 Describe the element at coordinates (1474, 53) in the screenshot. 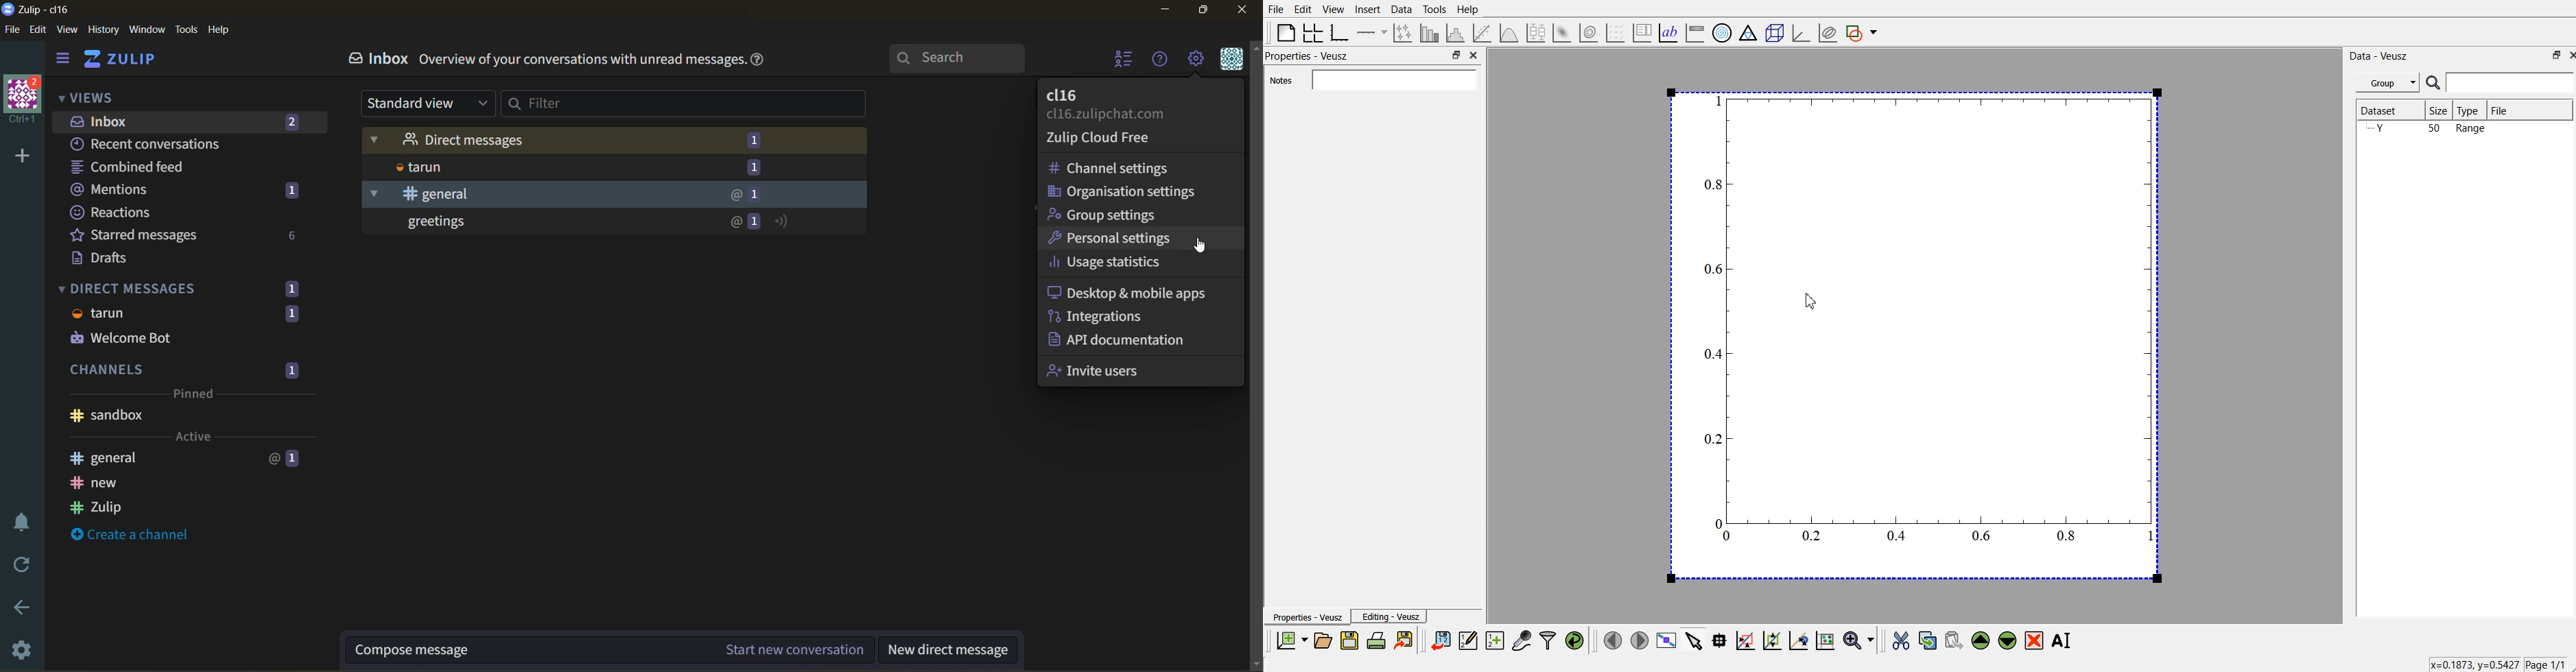

I see `close` at that location.